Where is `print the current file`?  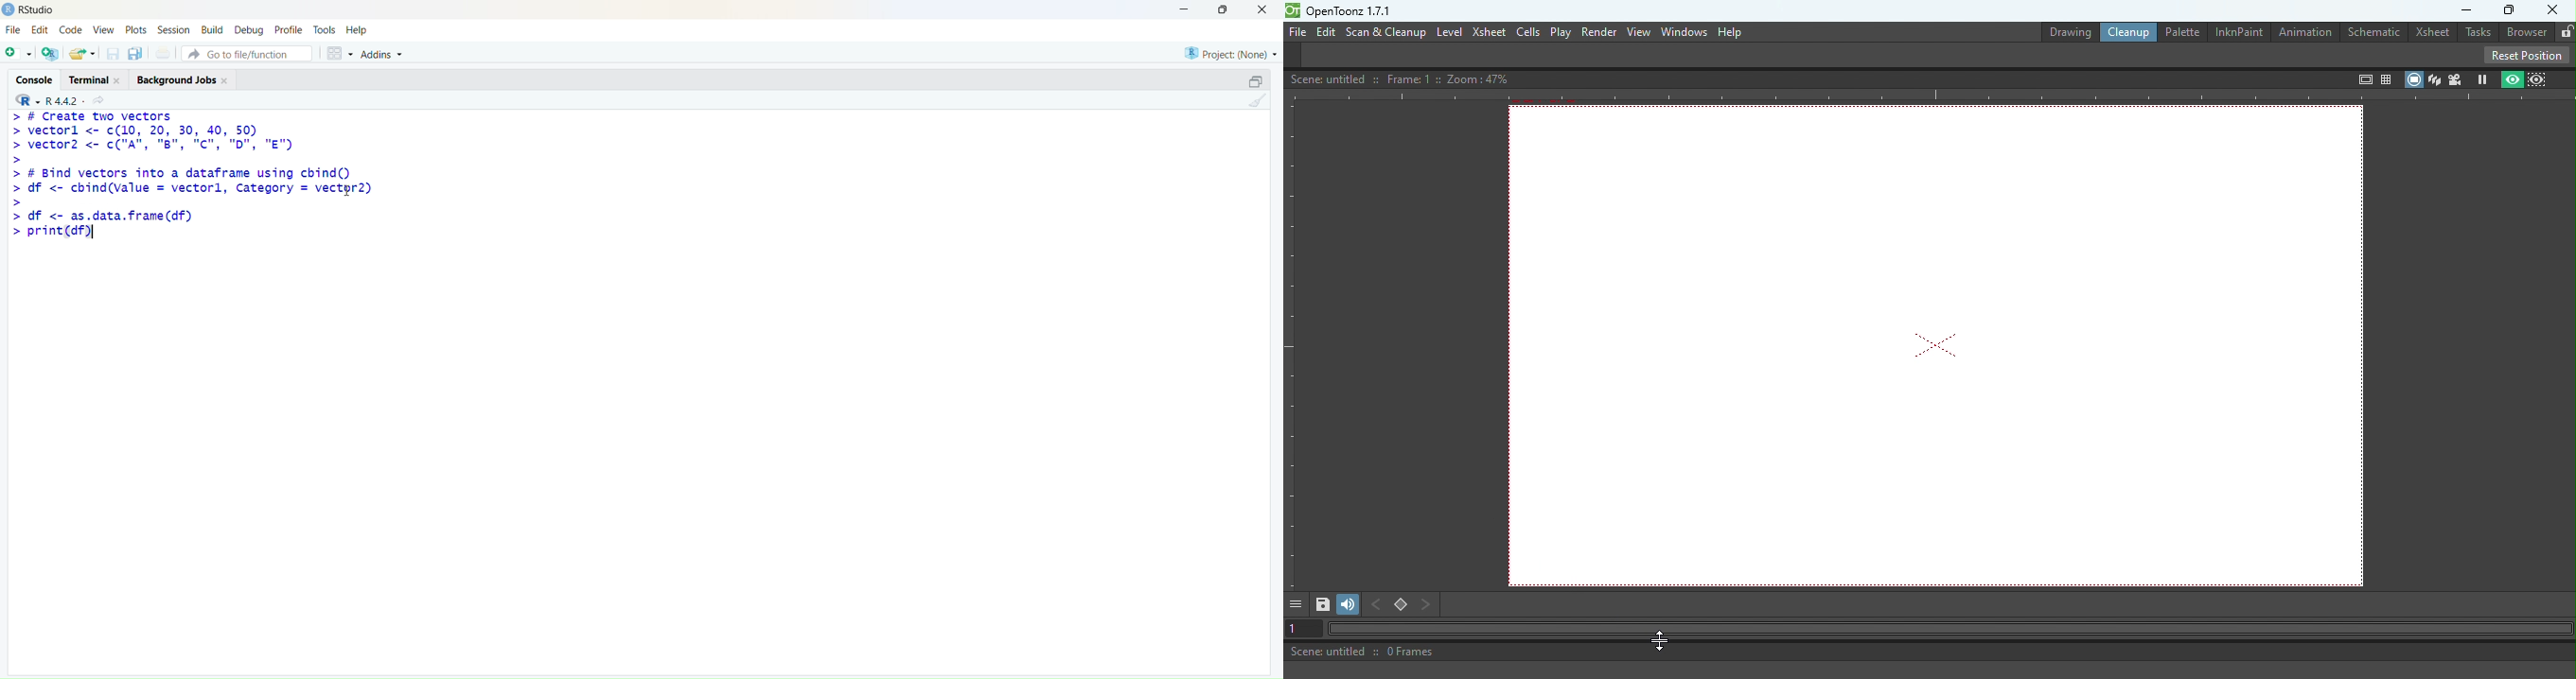
print the current file is located at coordinates (164, 53).